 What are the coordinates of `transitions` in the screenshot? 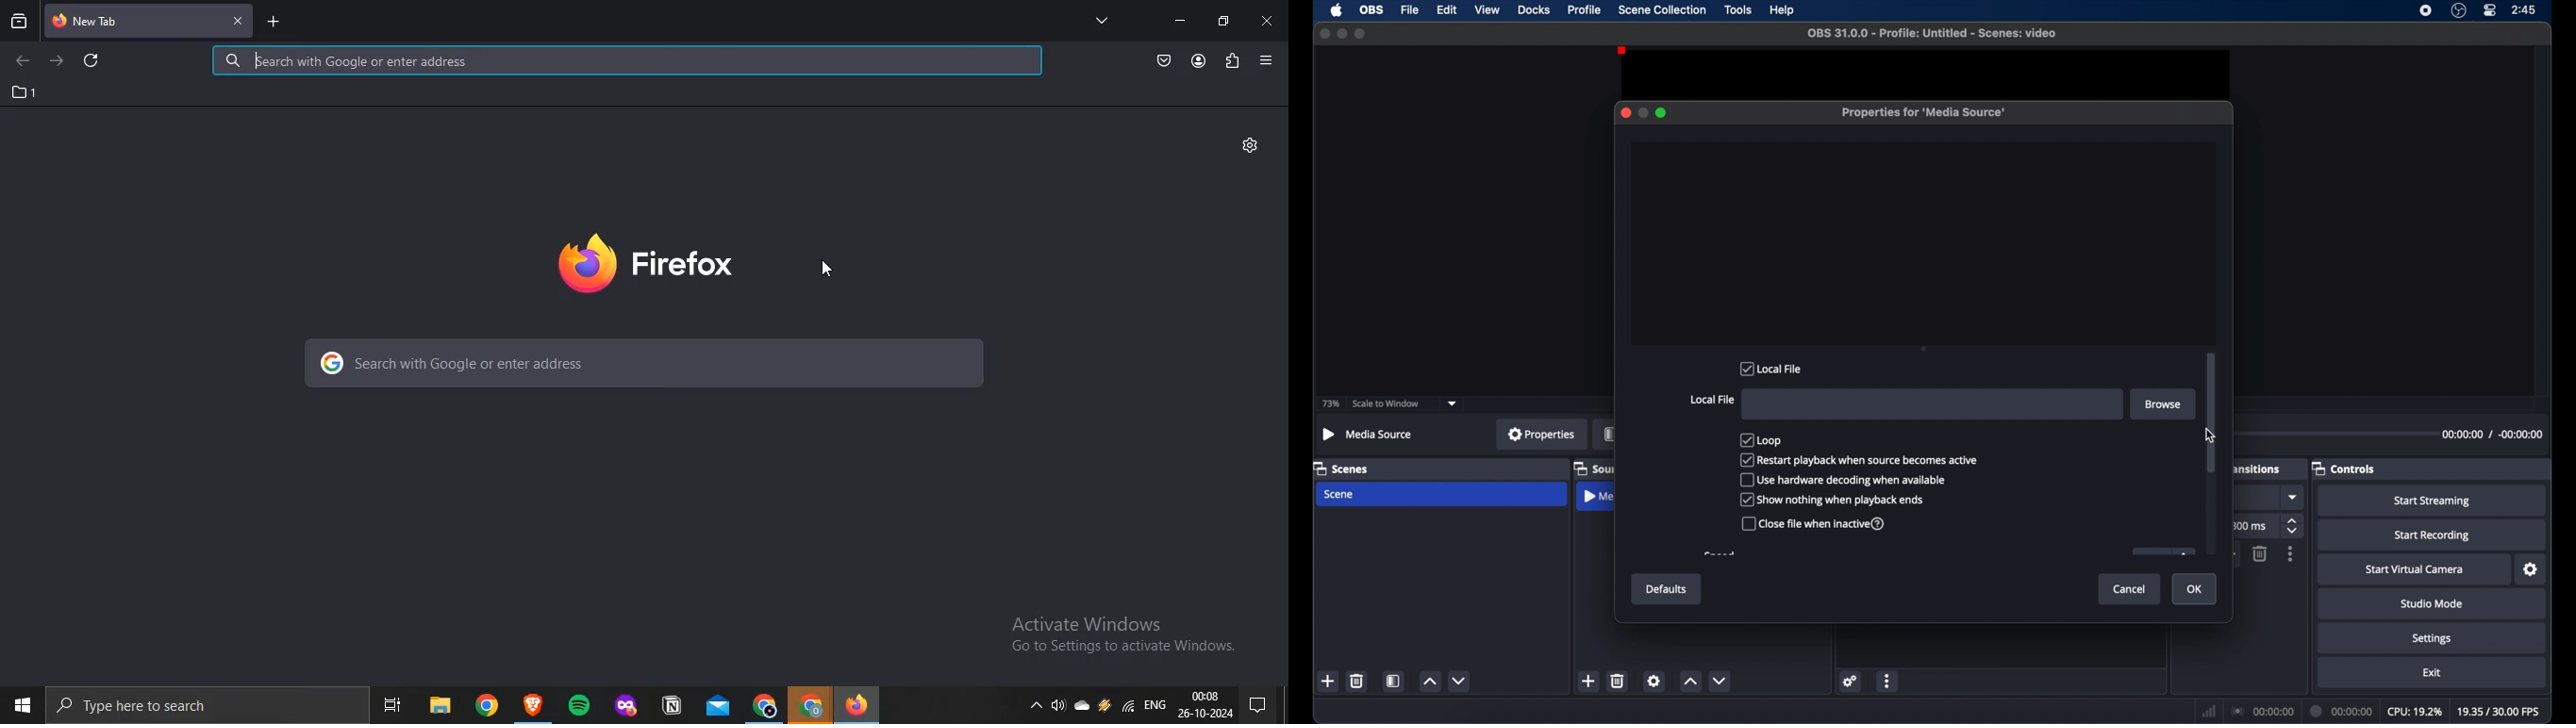 It's located at (2256, 469).